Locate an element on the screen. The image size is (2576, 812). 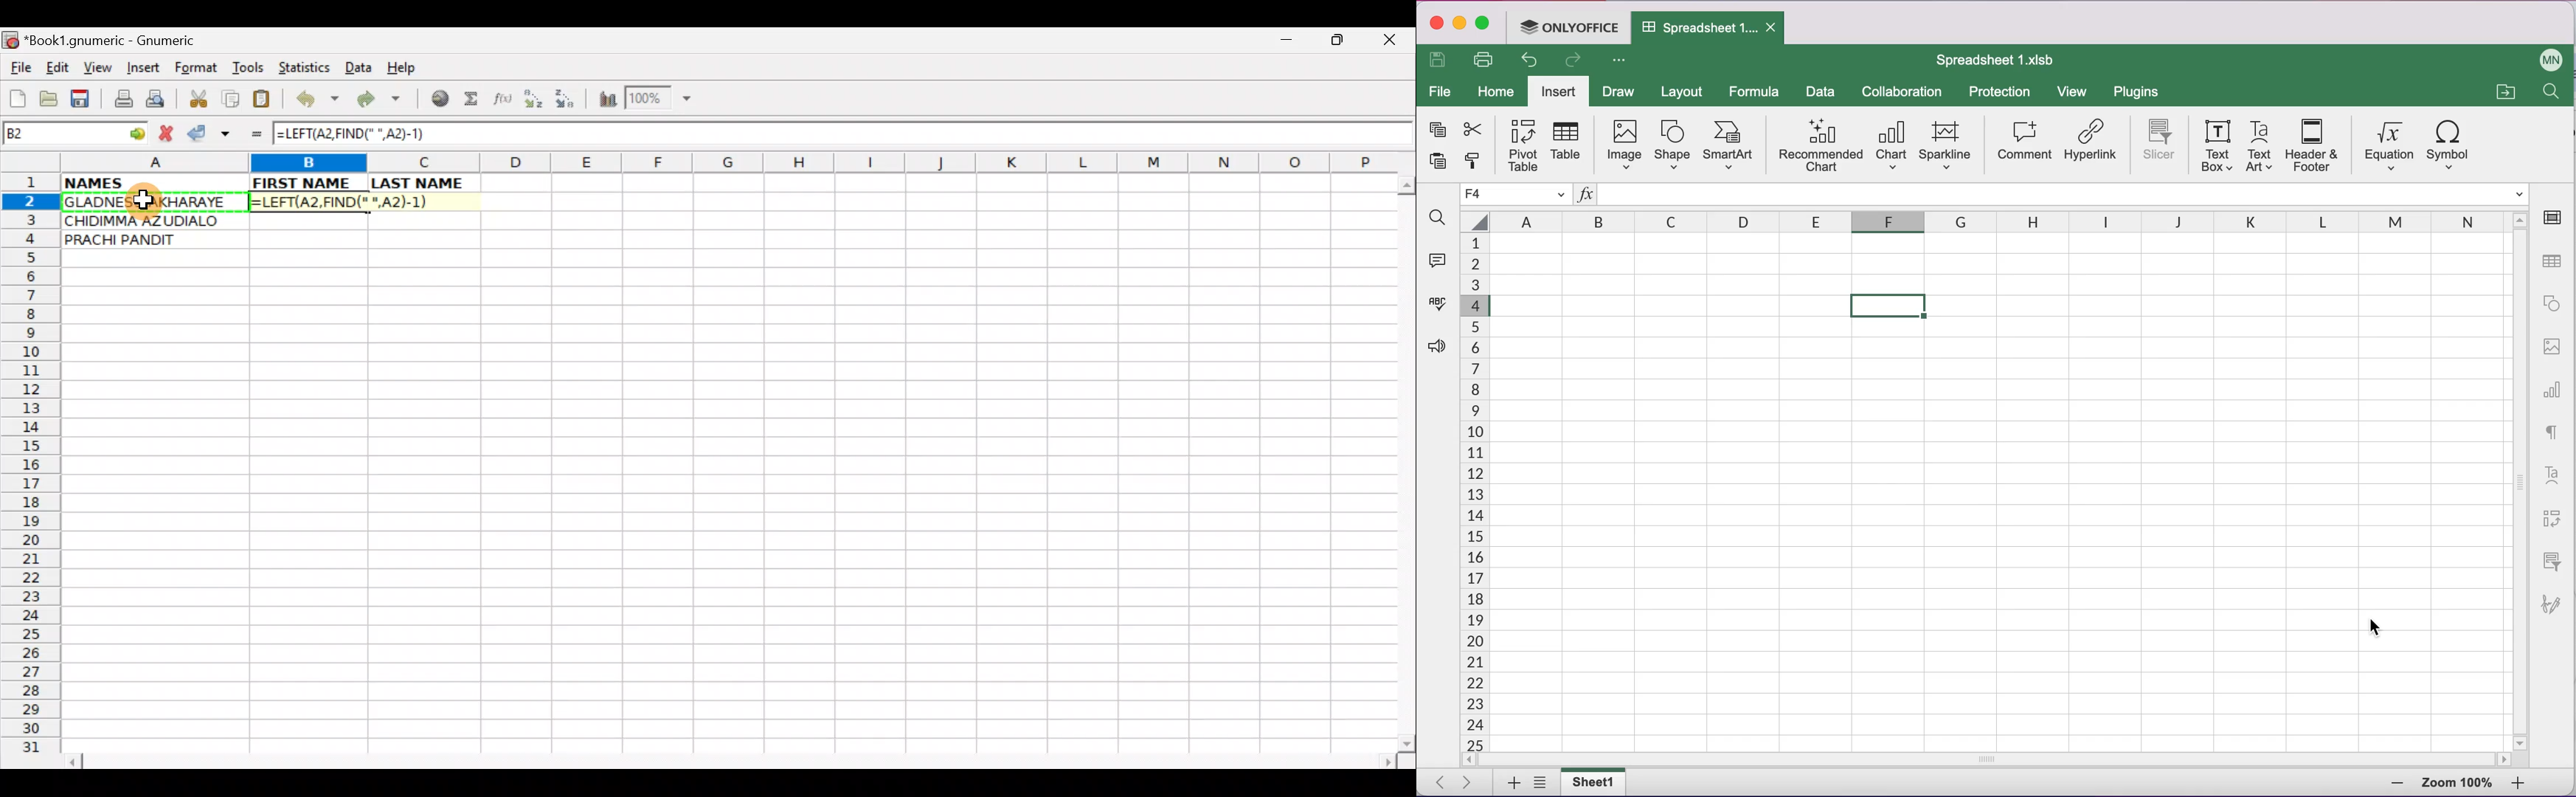
View is located at coordinates (94, 67).